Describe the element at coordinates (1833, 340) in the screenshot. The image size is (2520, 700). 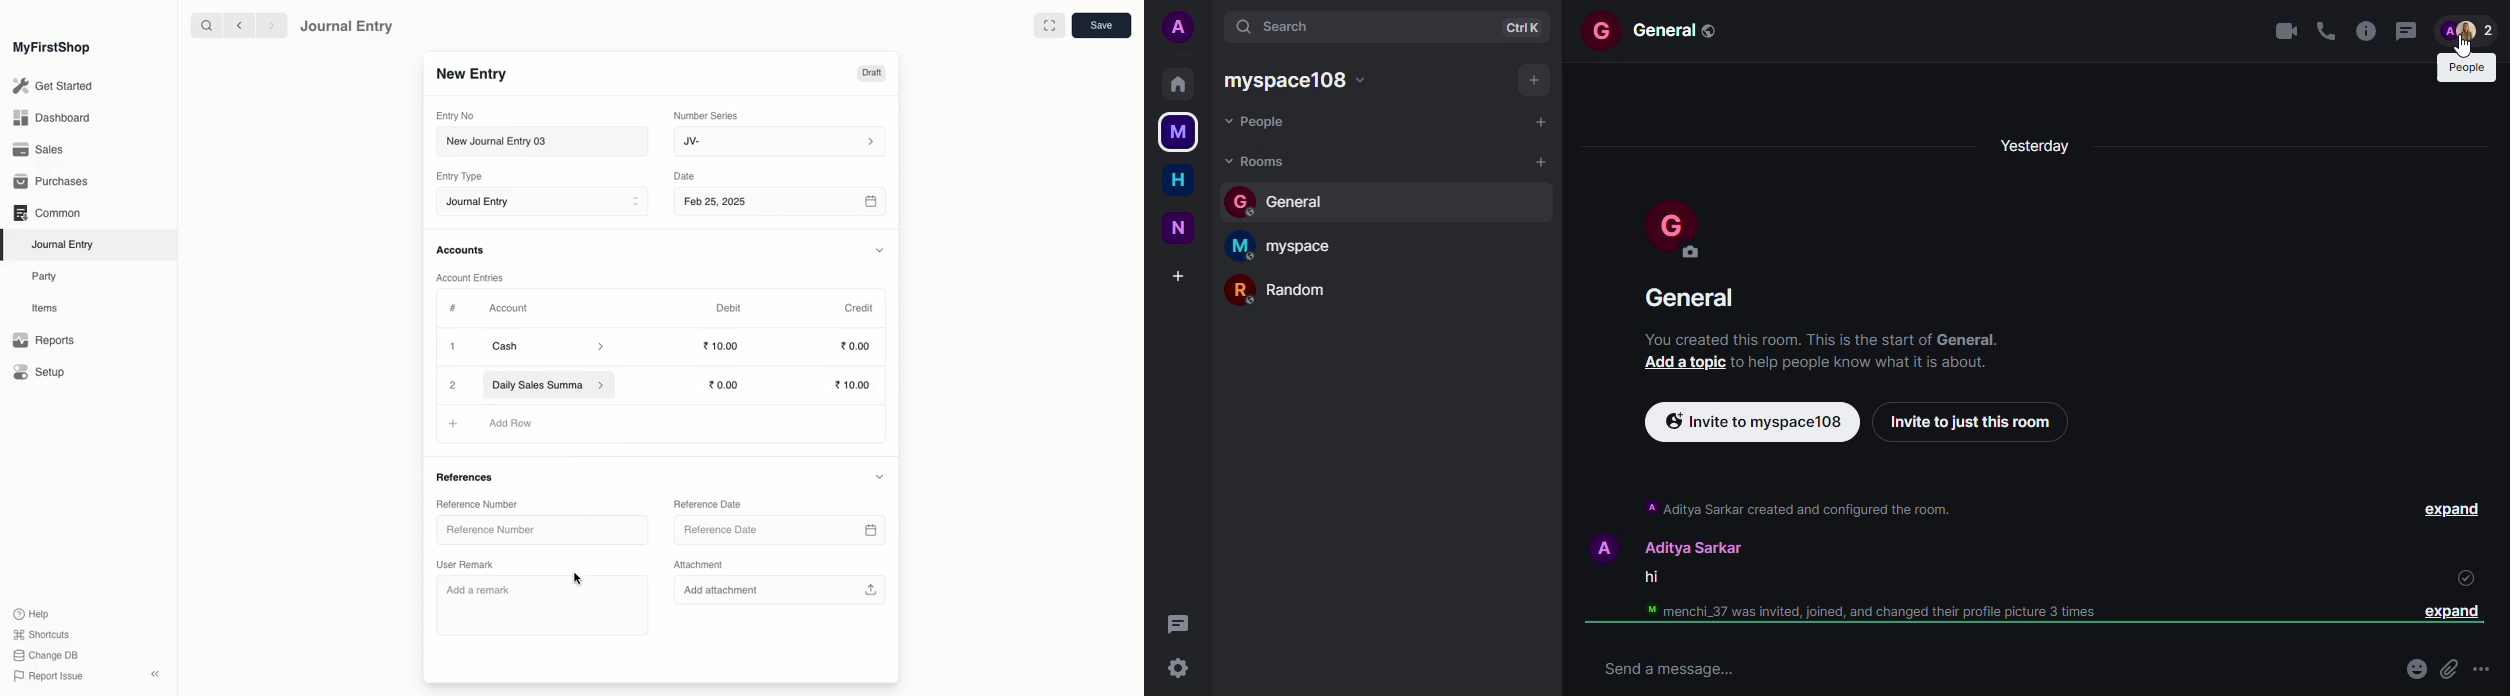
I see `‘You created this room. This is the start of General.` at that location.